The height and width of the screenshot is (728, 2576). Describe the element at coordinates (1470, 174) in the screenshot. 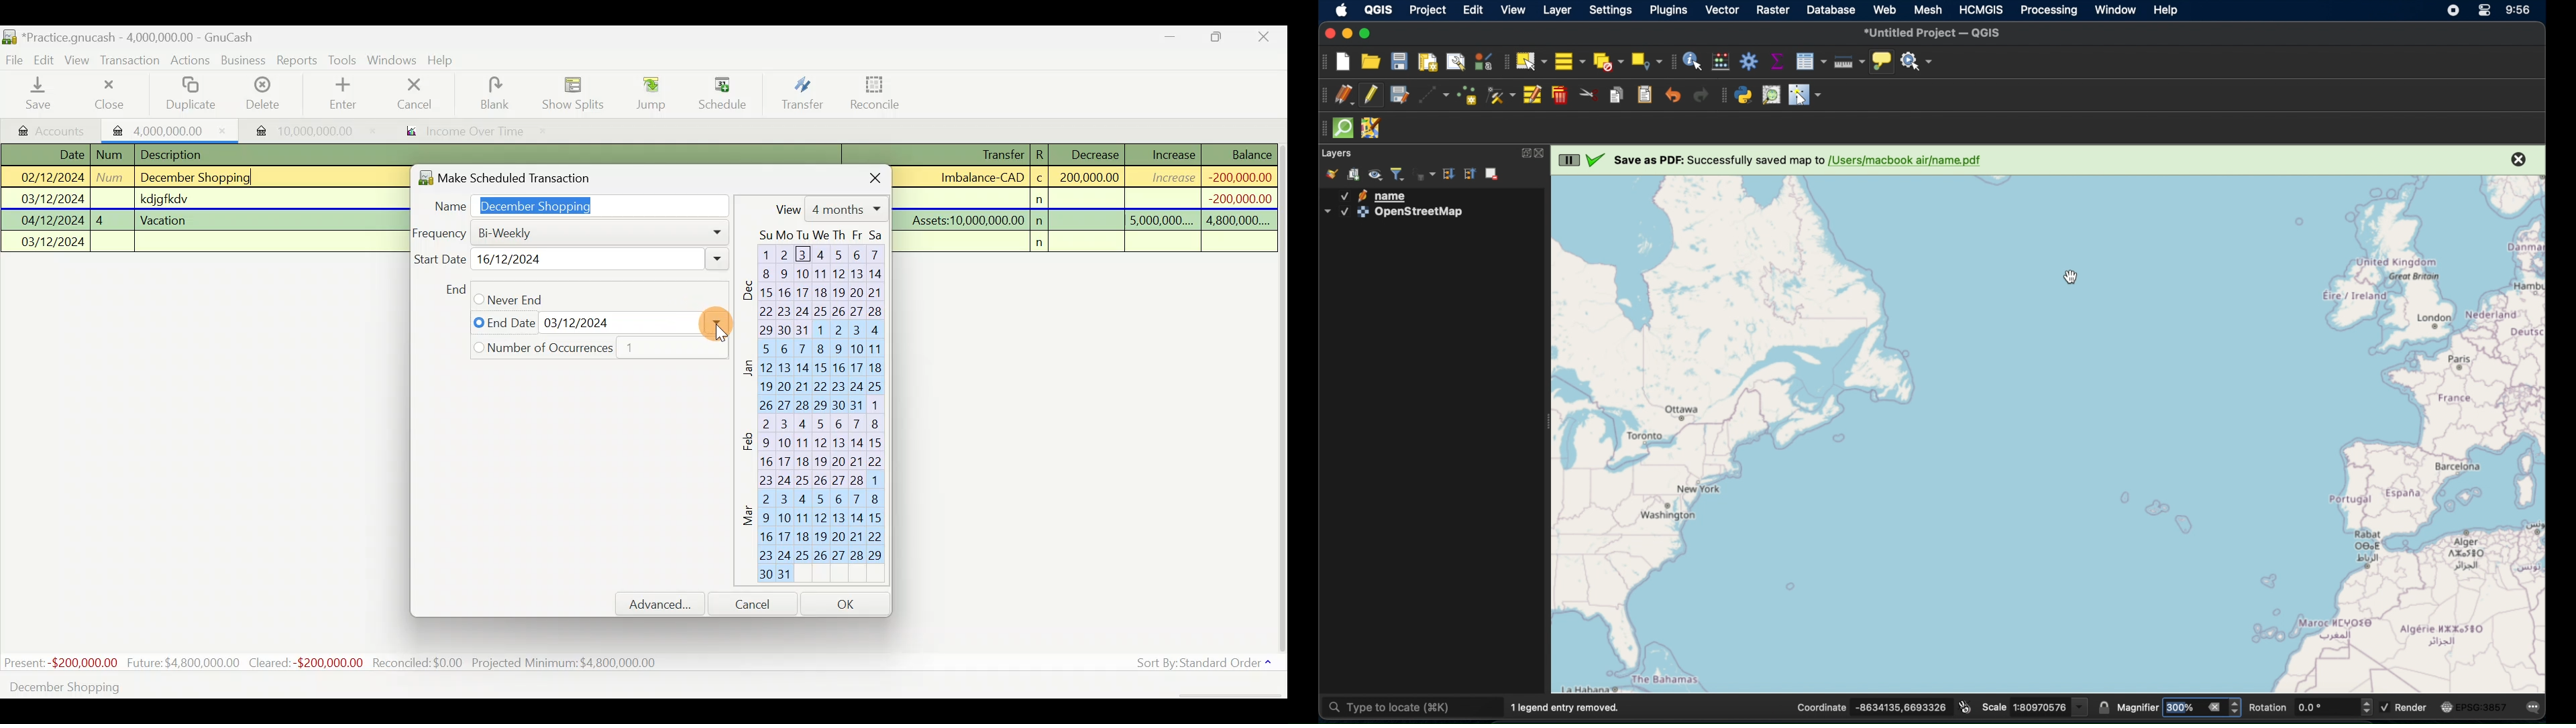

I see `collapse all` at that location.